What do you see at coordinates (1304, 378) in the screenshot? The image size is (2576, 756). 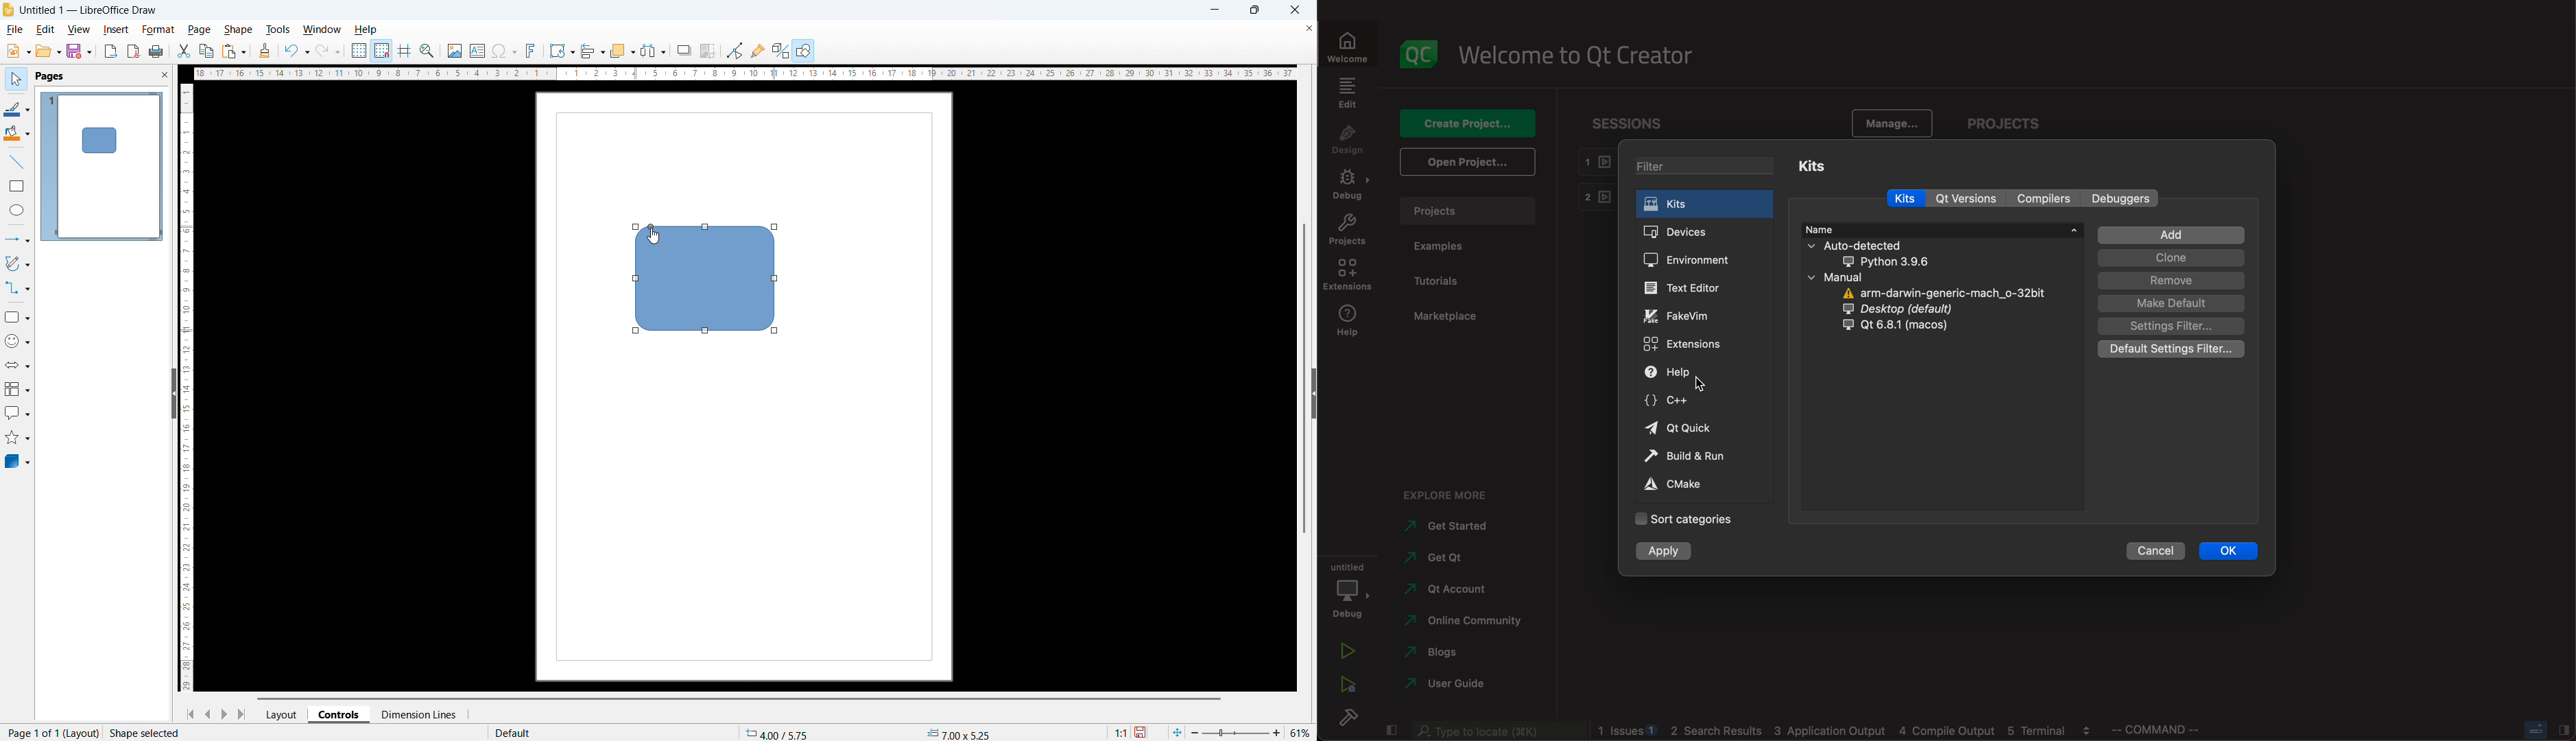 I see `Vertical scroll bar ` at bounding box center [1304, 378].